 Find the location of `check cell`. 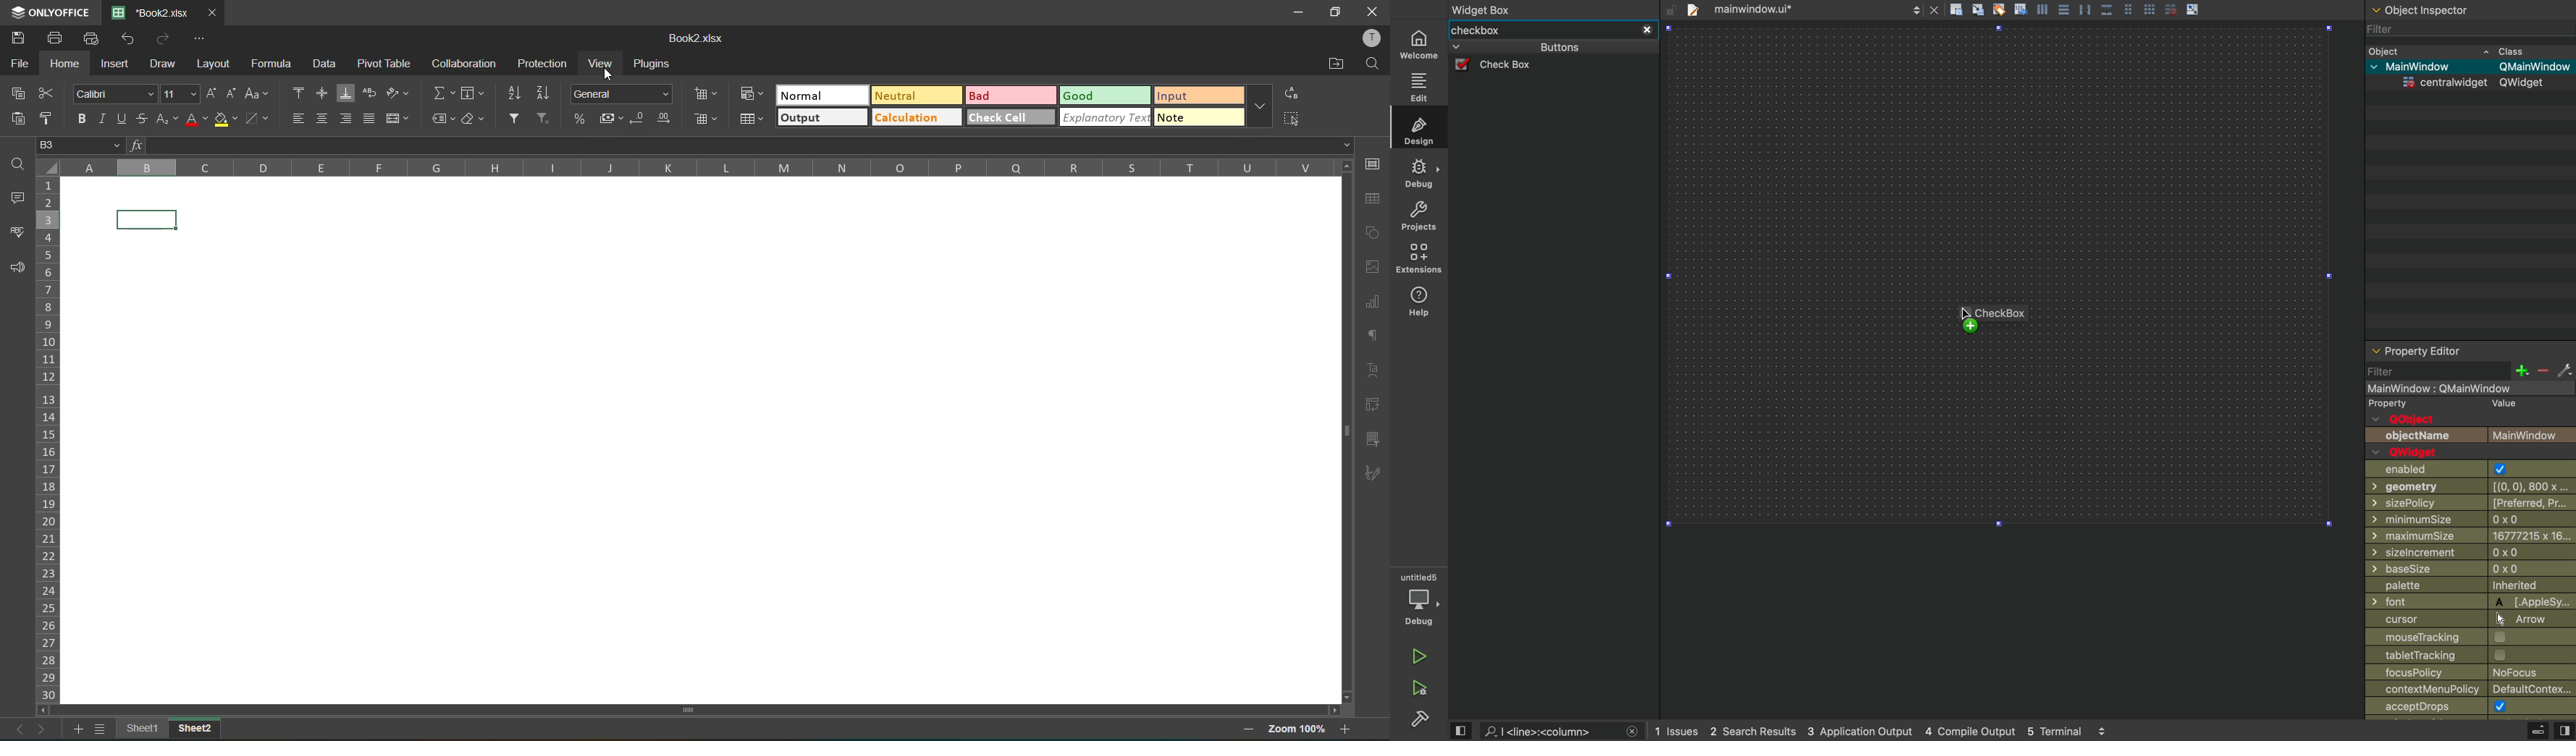

check cell is located at coordinates (1011, 119).